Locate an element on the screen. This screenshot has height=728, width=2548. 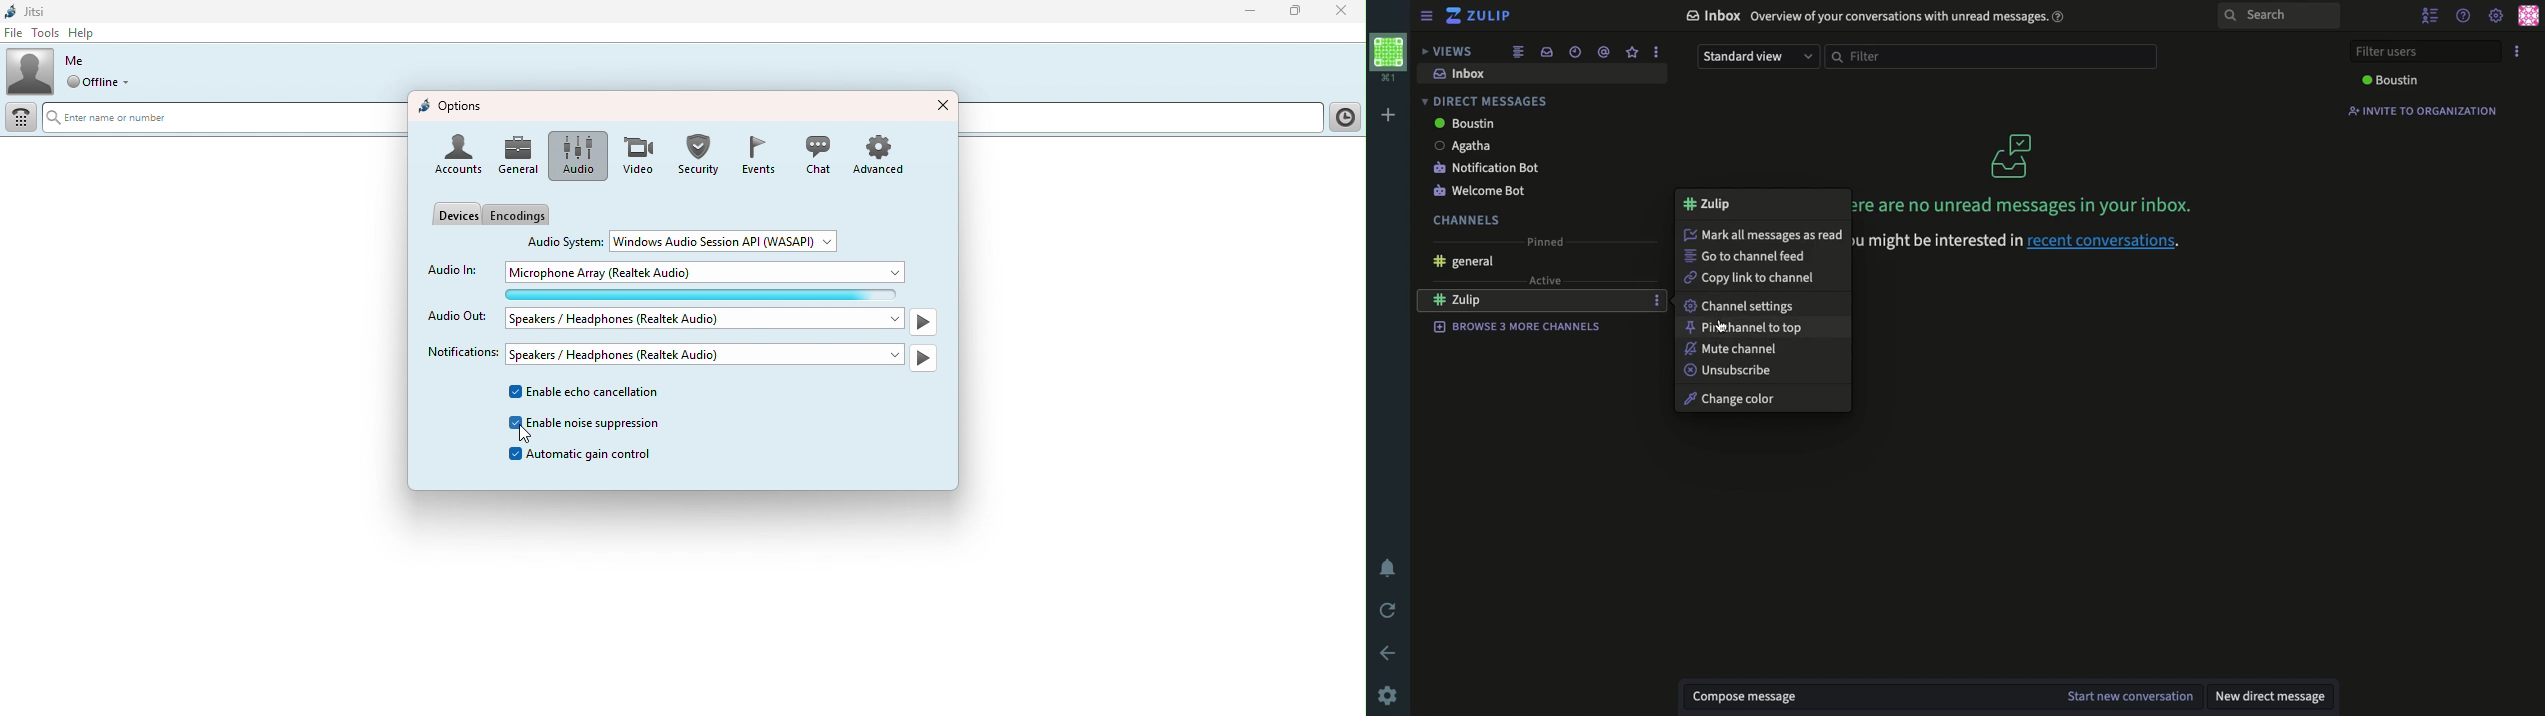
you might be interested in is located at coordinates (1936, 241).